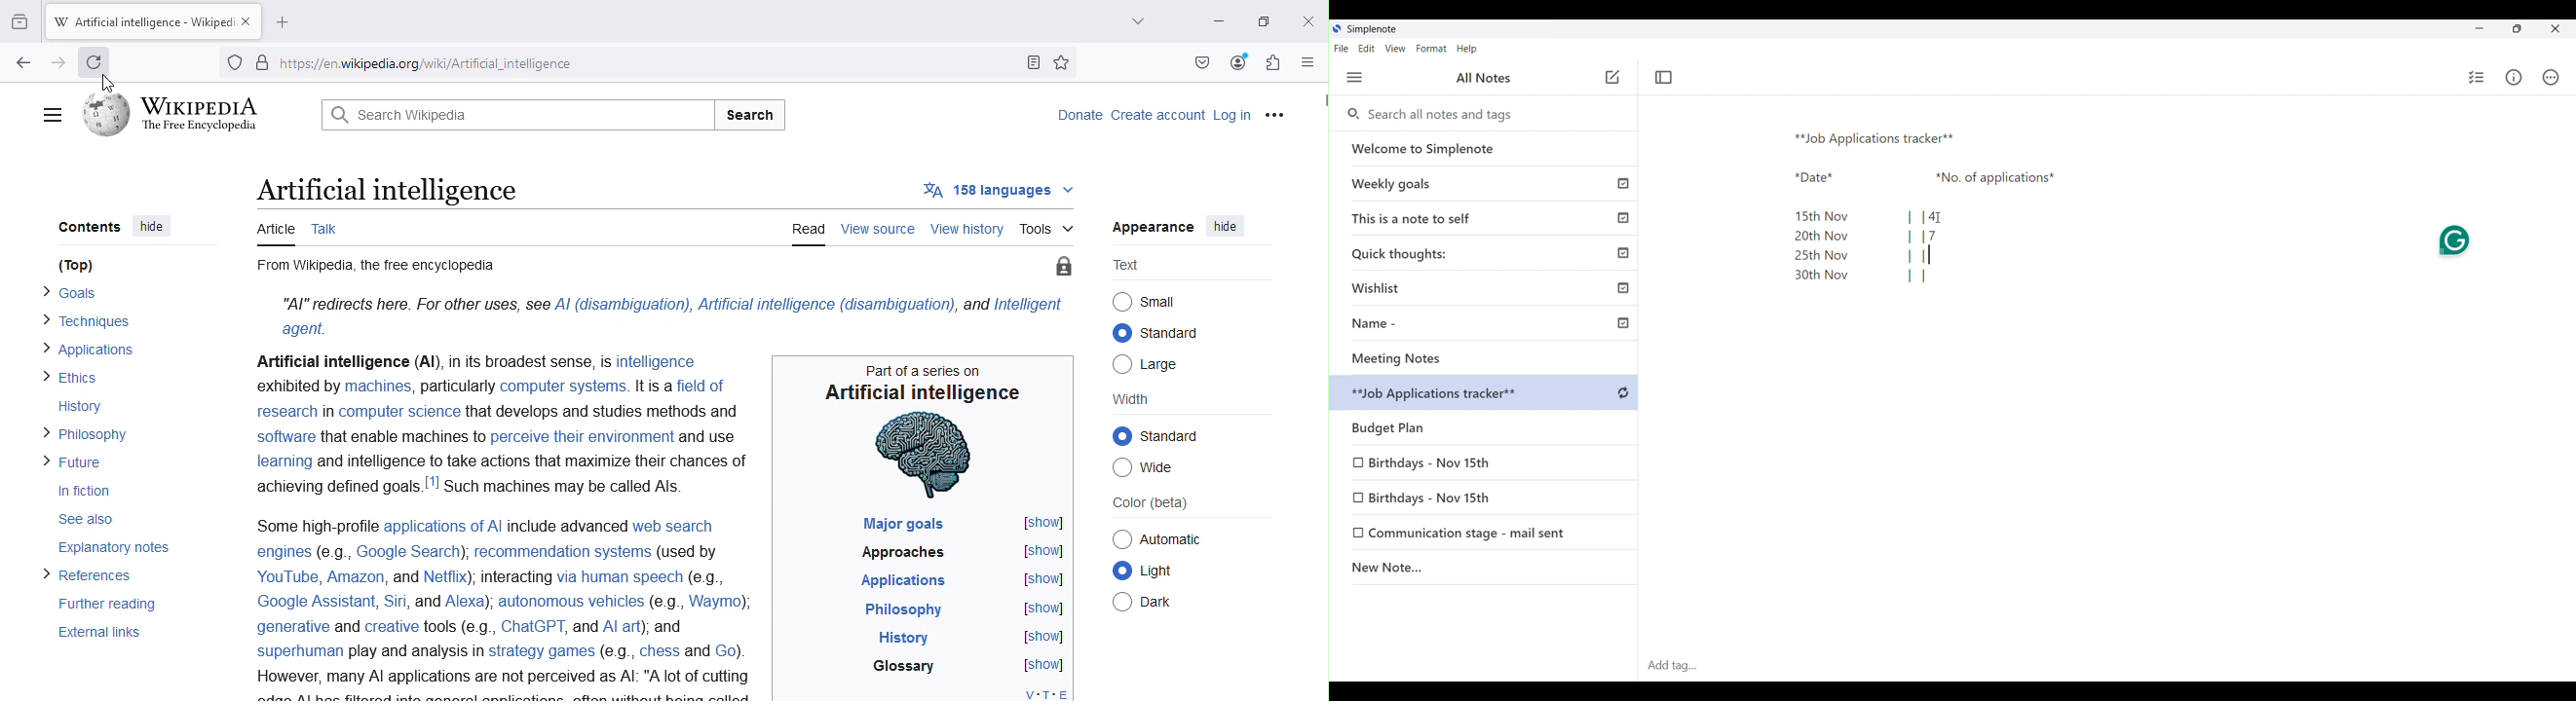 This screenshot has width=2576, height=728. I want to click on > Goals, so click(66, 291).